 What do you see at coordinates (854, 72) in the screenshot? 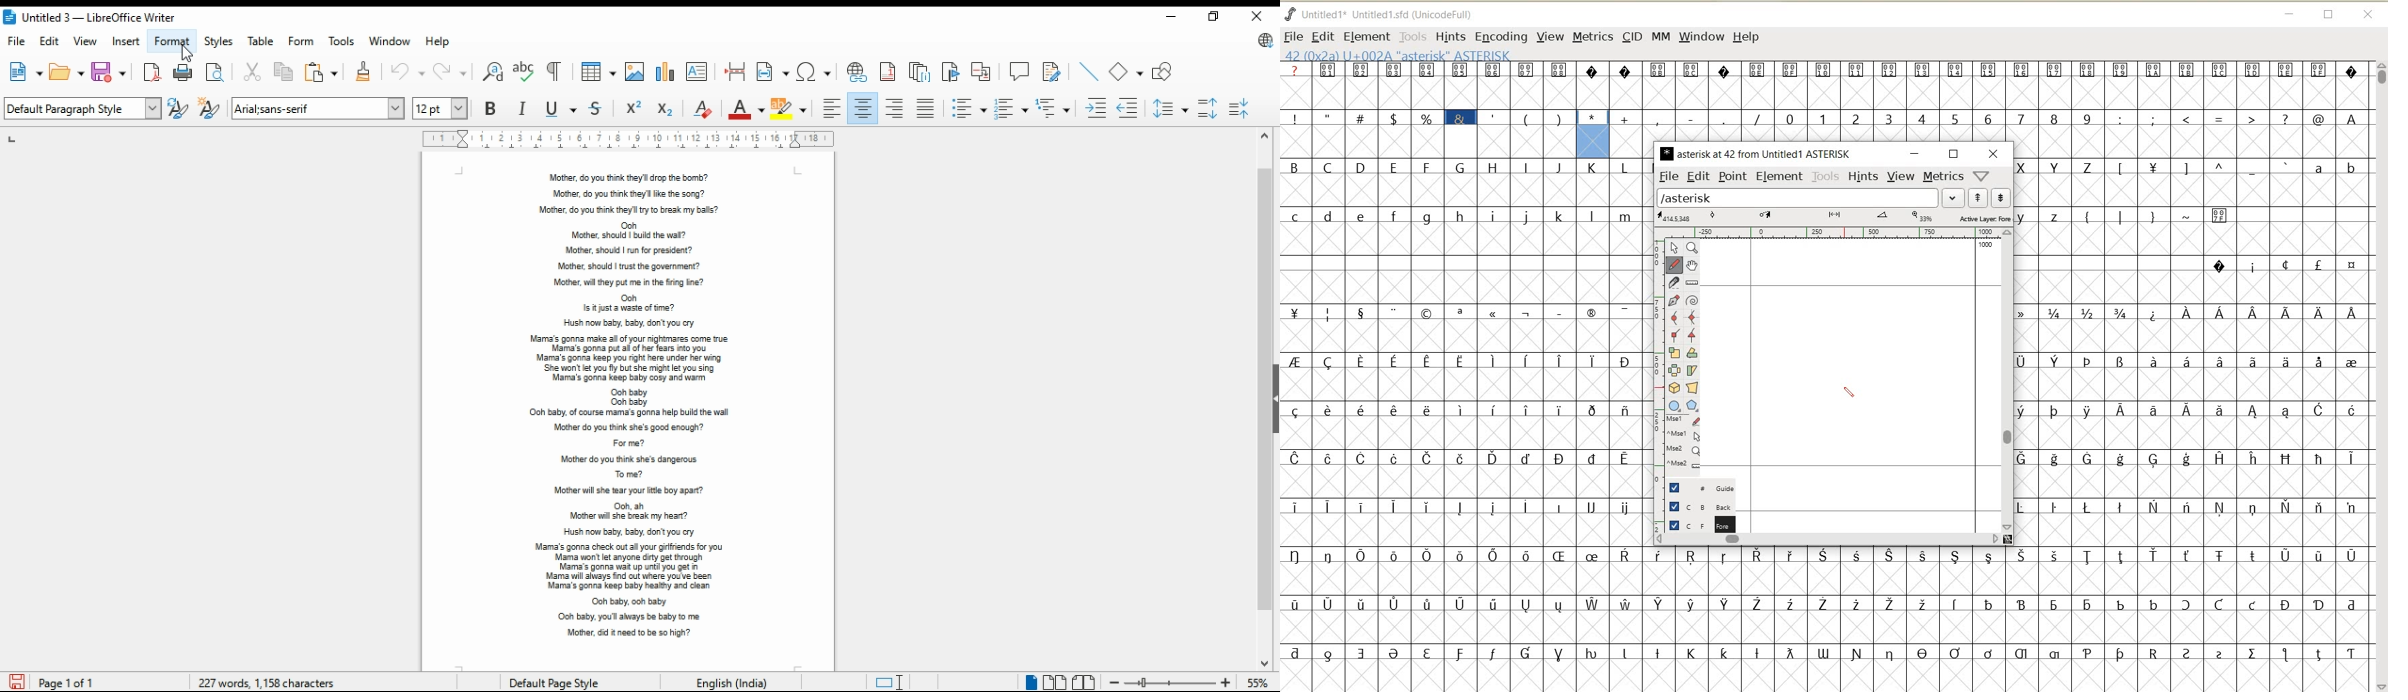
I see `insert hyperlink` at bounding box center [854, 72].